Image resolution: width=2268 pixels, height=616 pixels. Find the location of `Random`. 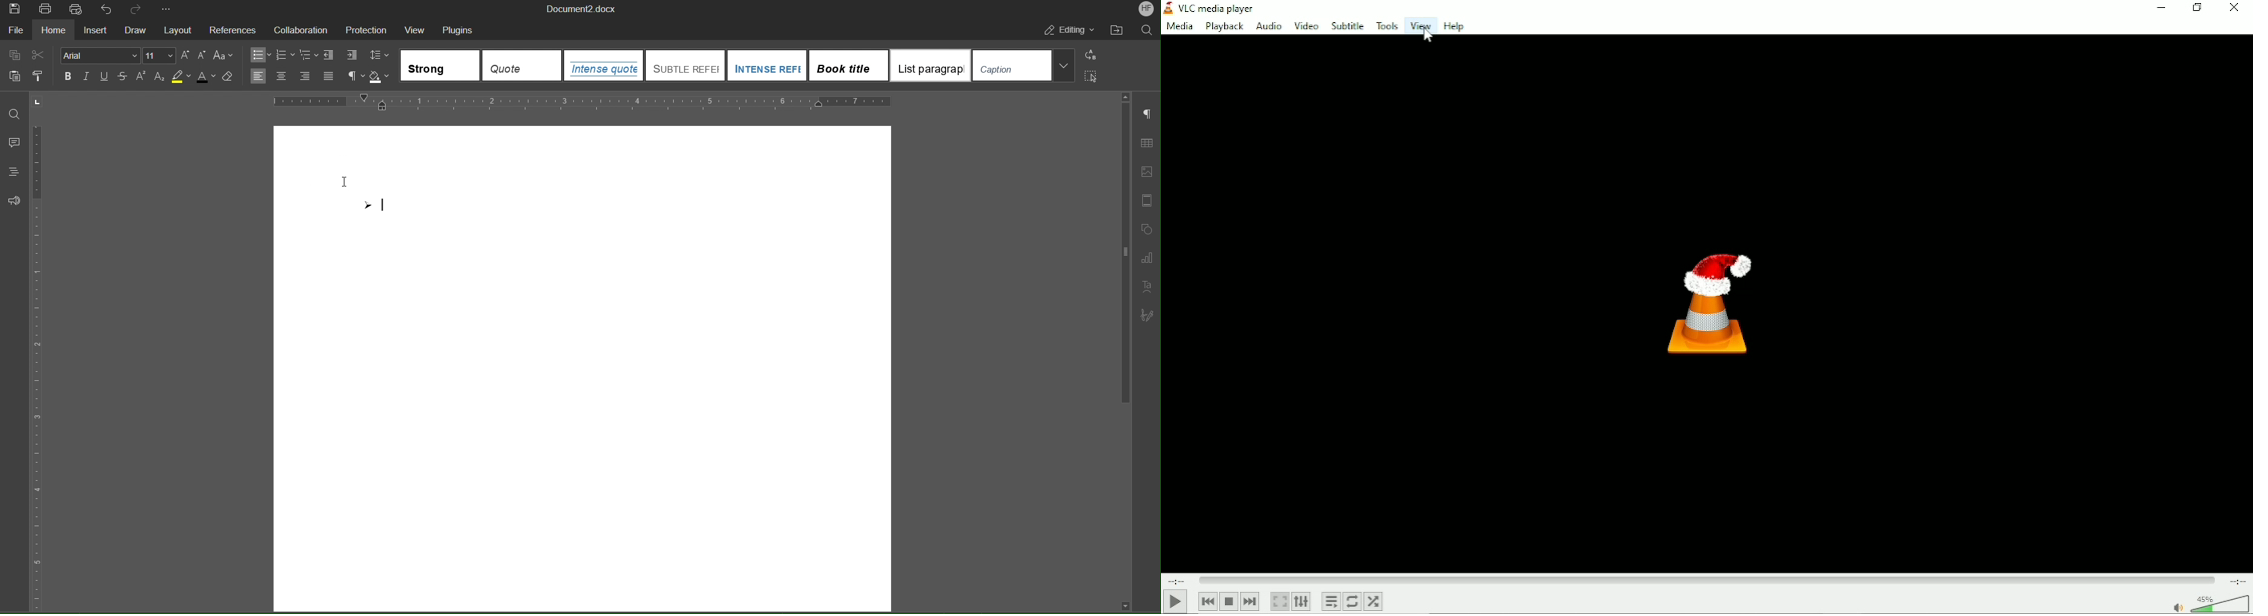

Random is located at coordinates (1373, 601).